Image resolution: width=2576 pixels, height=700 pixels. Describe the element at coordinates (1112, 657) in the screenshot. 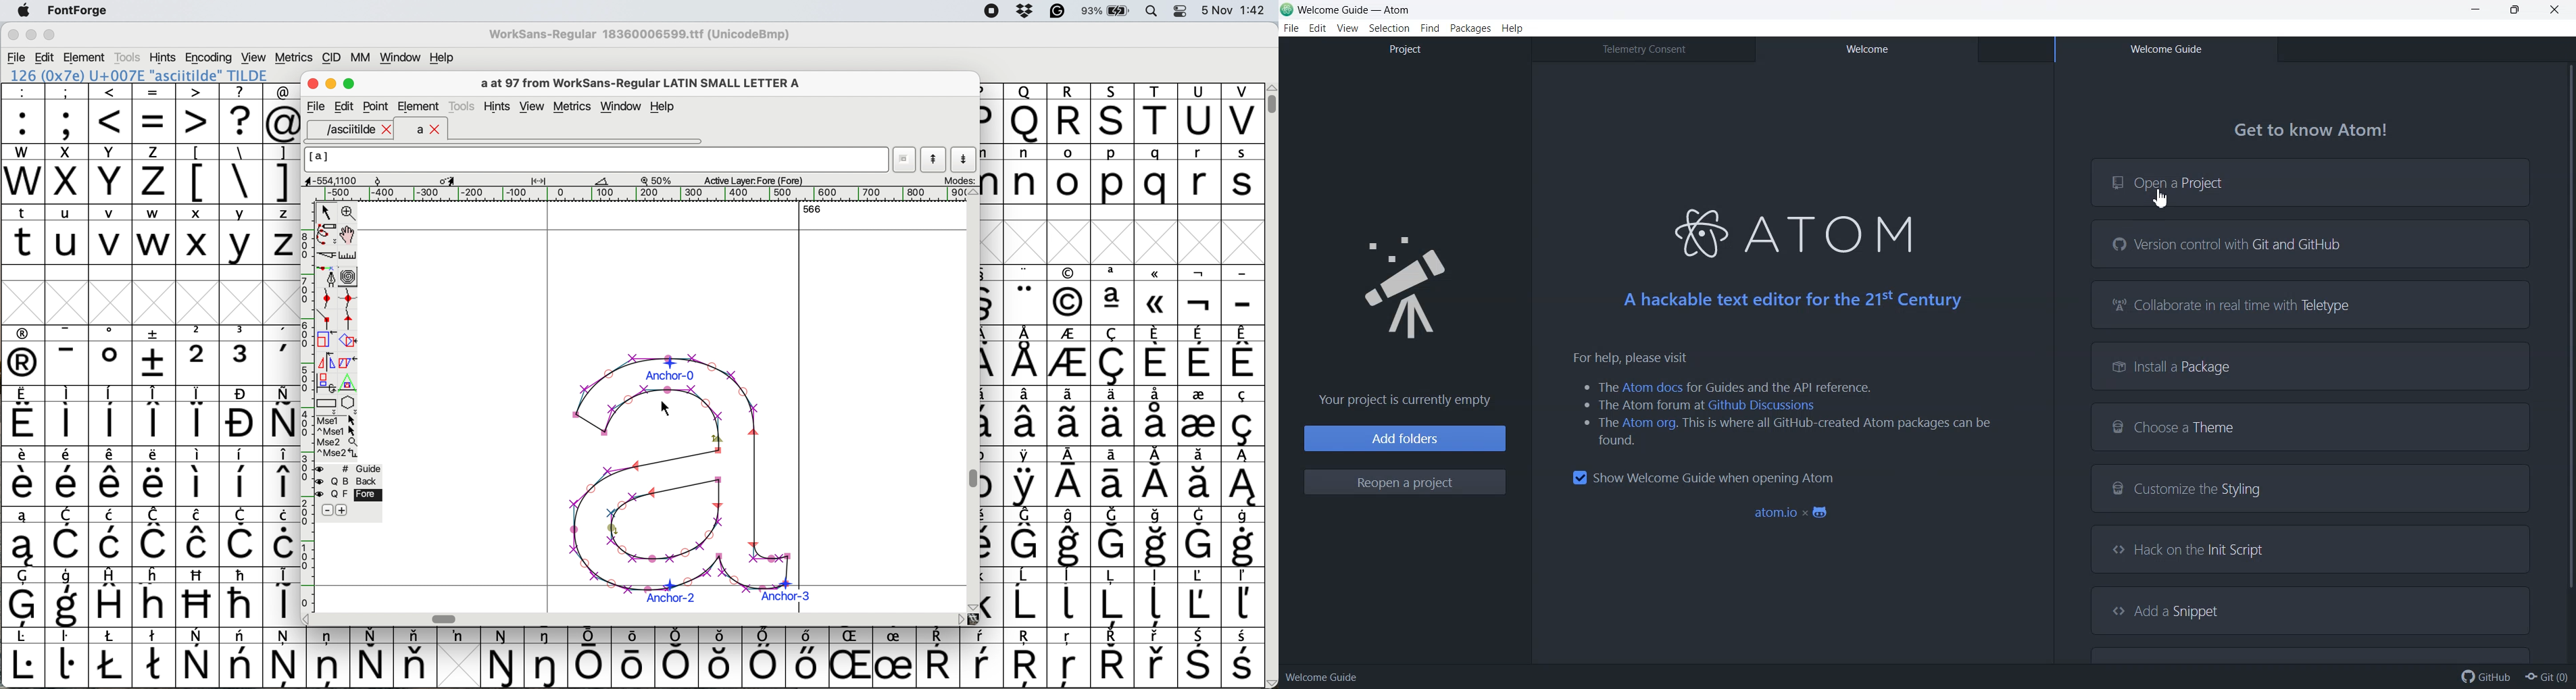

I see `symbol` at that location.